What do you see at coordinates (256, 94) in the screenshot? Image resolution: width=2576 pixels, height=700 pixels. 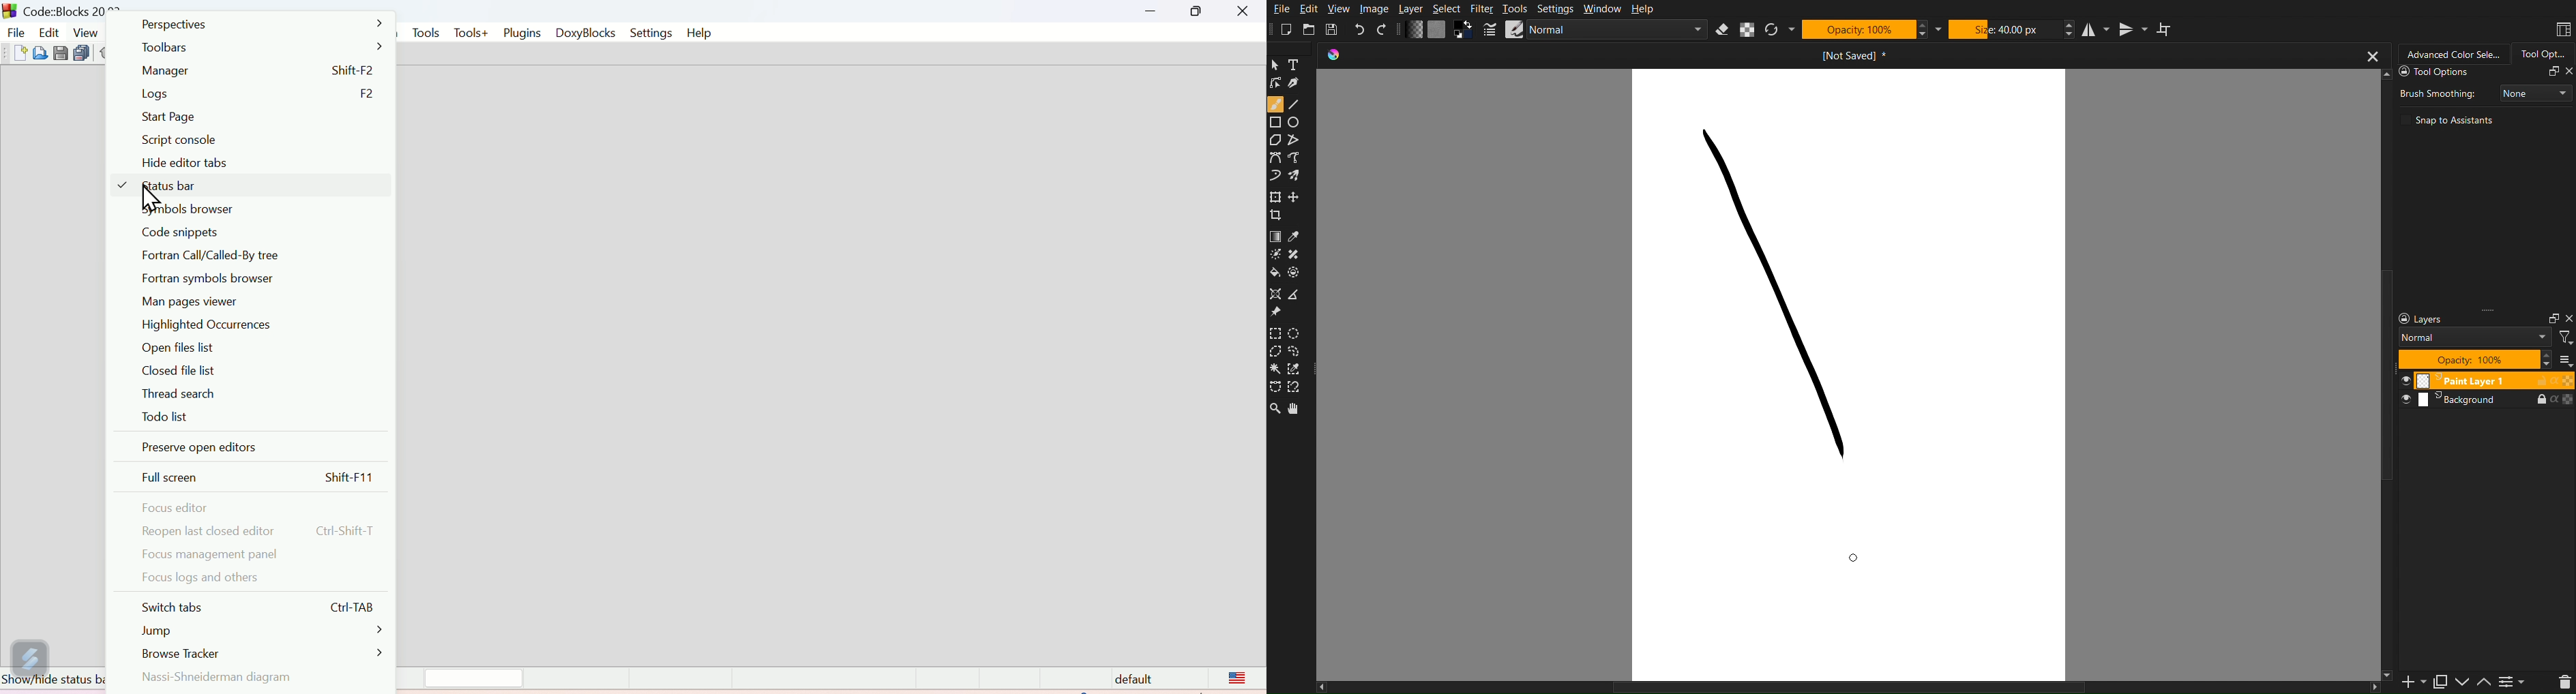 I see `logs` at bounding box center [256, 94].